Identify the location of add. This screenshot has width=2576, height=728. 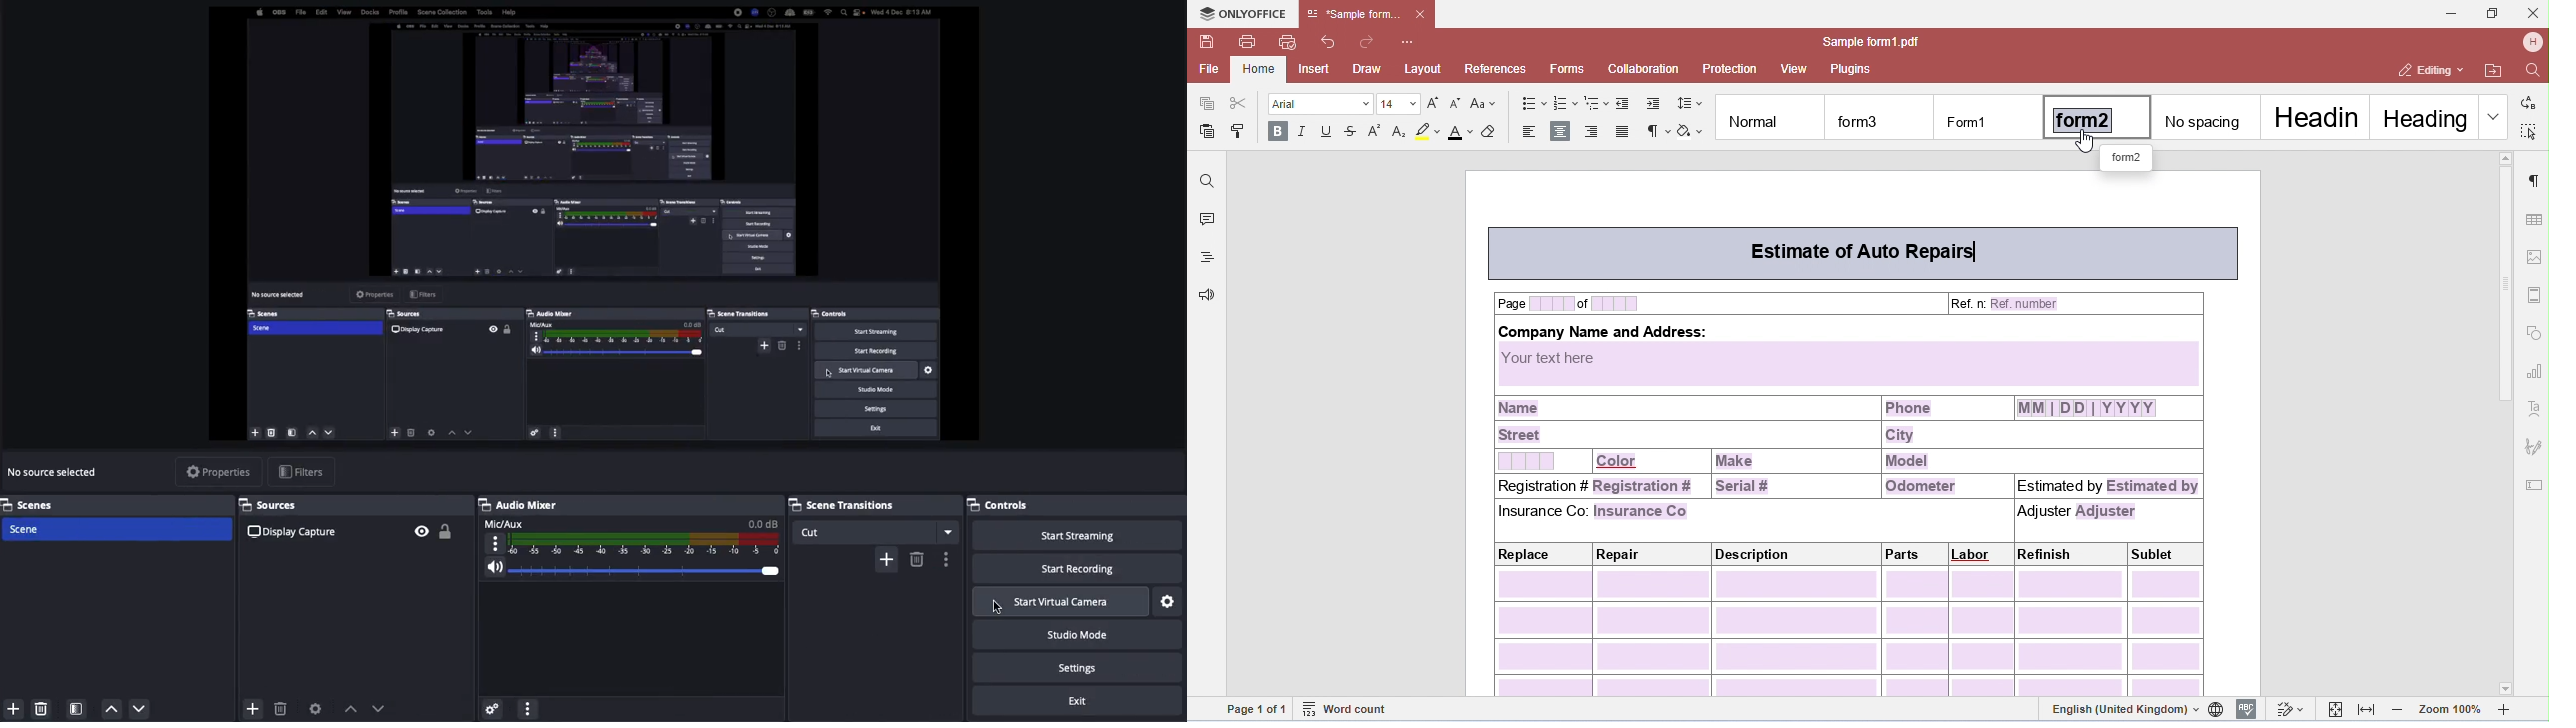
(249, 706).